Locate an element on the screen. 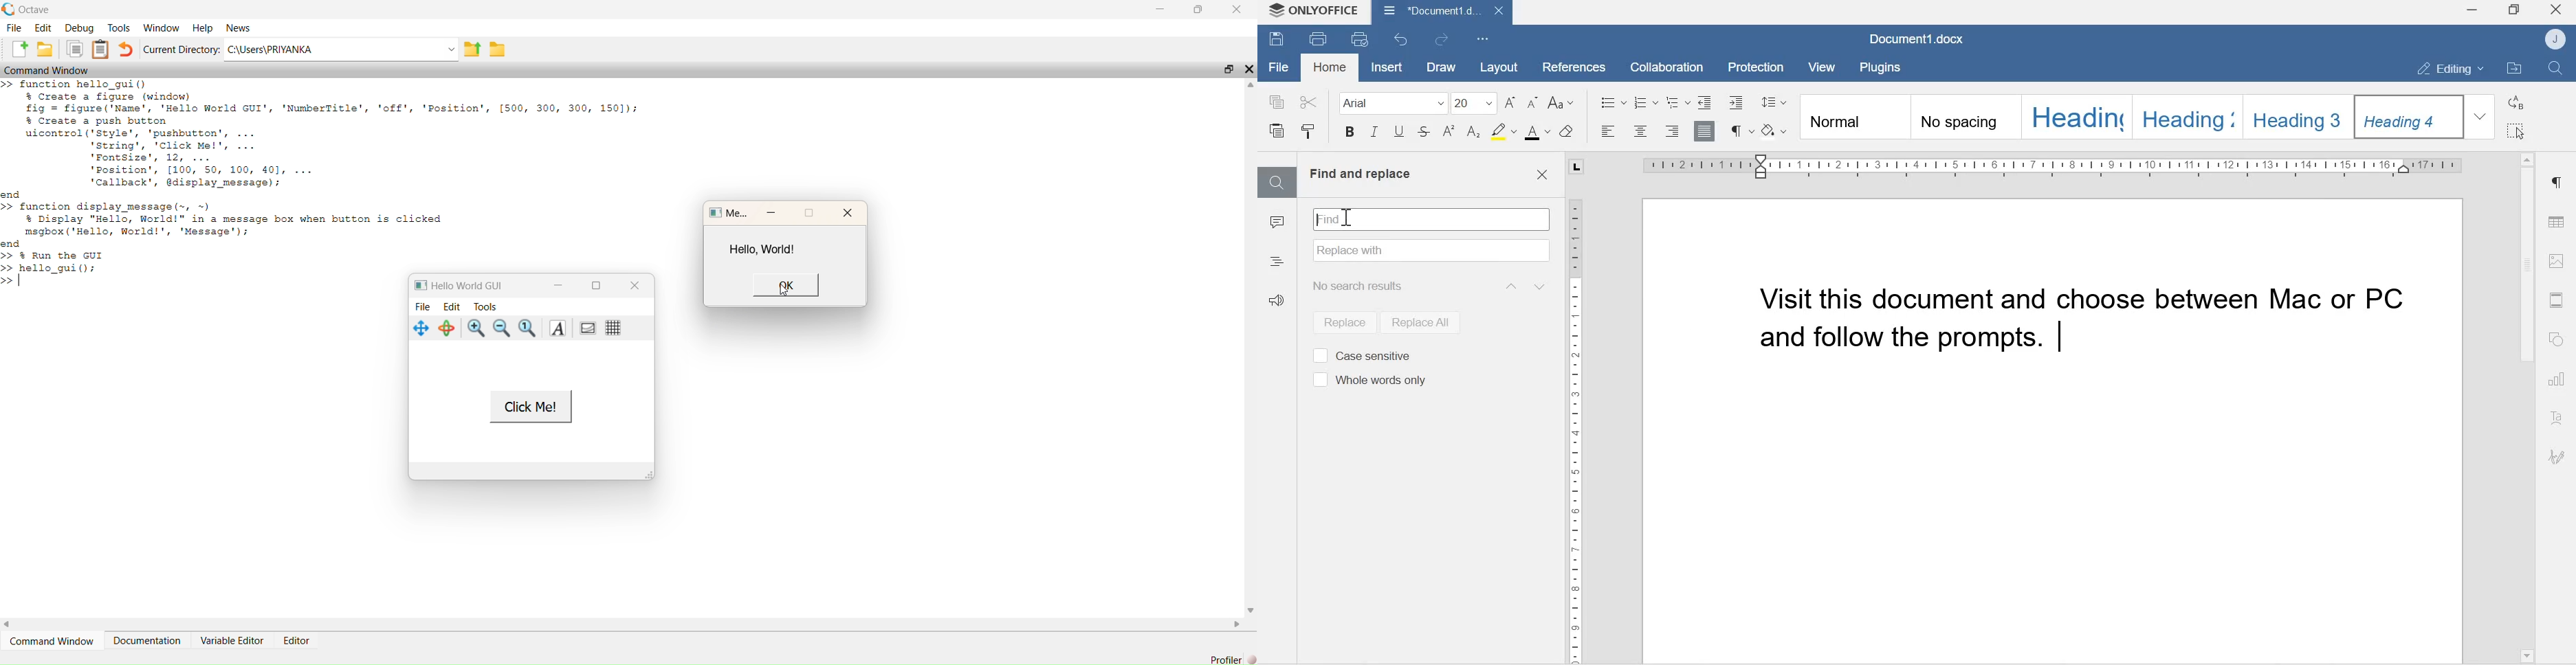 This screenshot has width=2576, height=672. Previous result is located at coordinates (1510, 286).